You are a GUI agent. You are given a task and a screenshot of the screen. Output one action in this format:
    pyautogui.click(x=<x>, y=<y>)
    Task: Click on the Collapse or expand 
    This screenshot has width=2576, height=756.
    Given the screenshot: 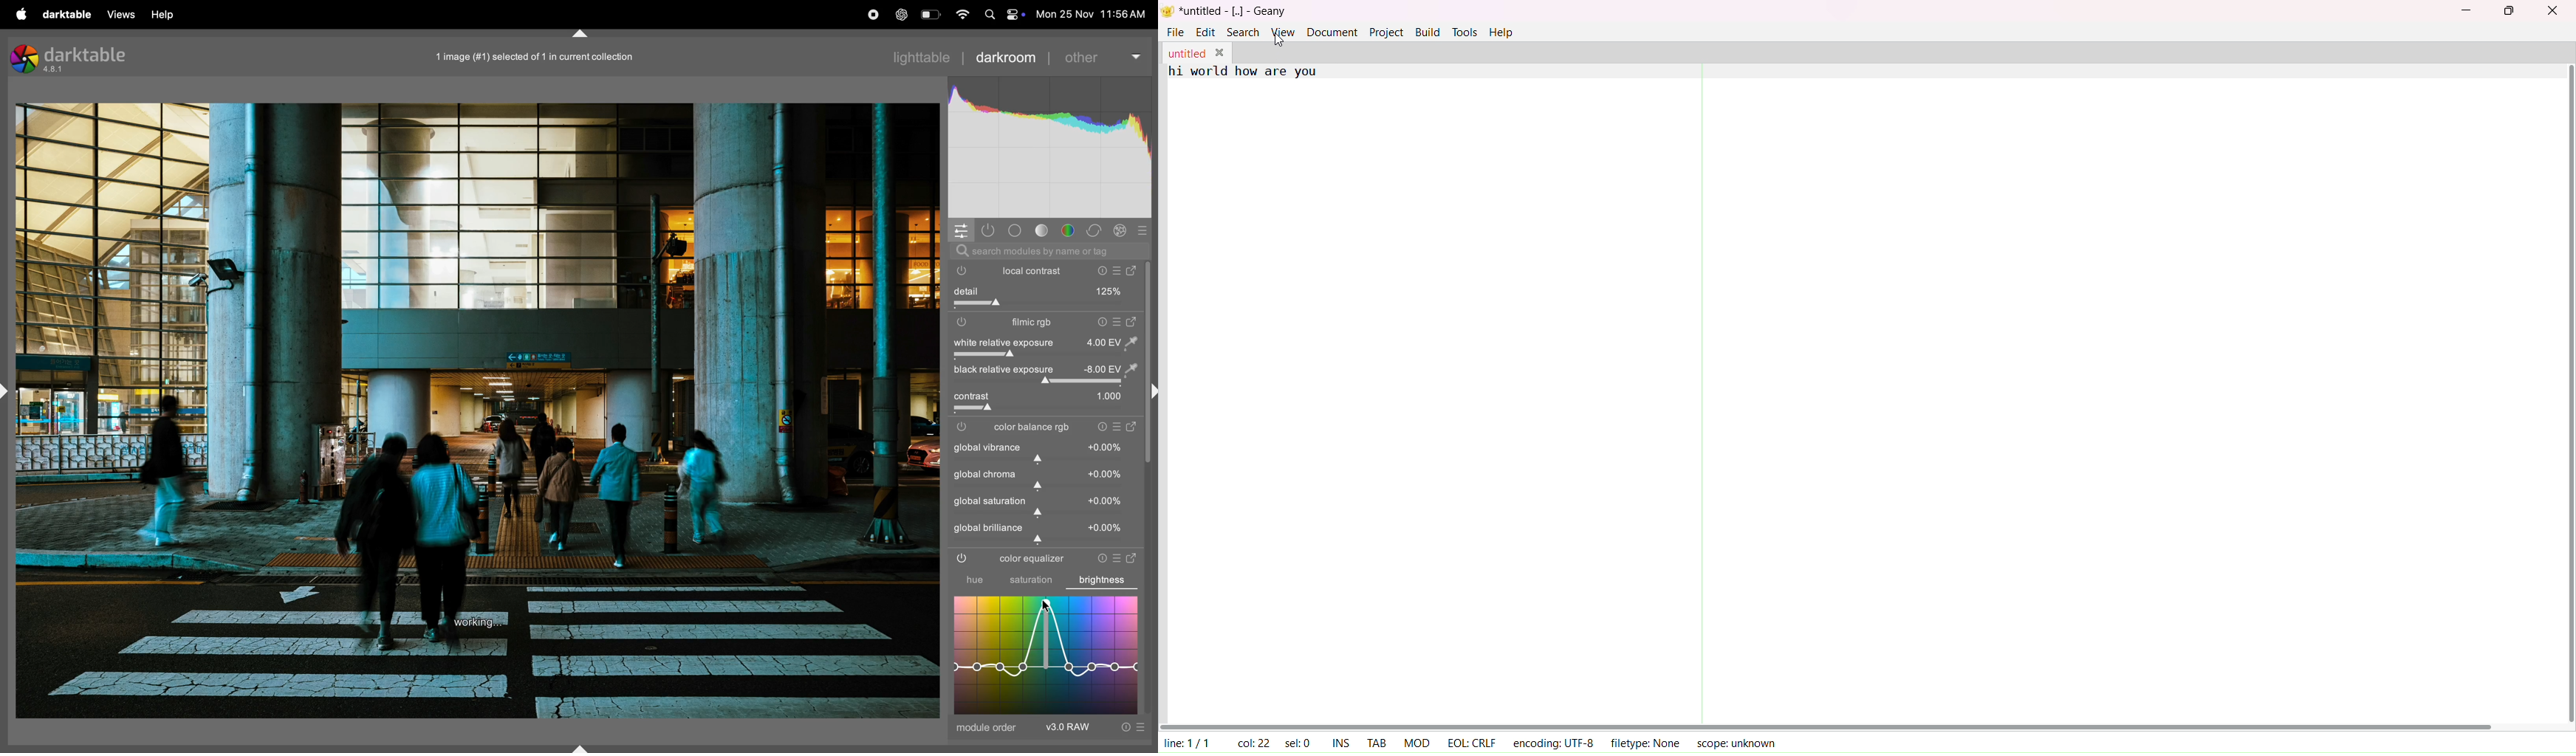 What is the action you would take?
    pyautogui.click(x=582, y=31)
    